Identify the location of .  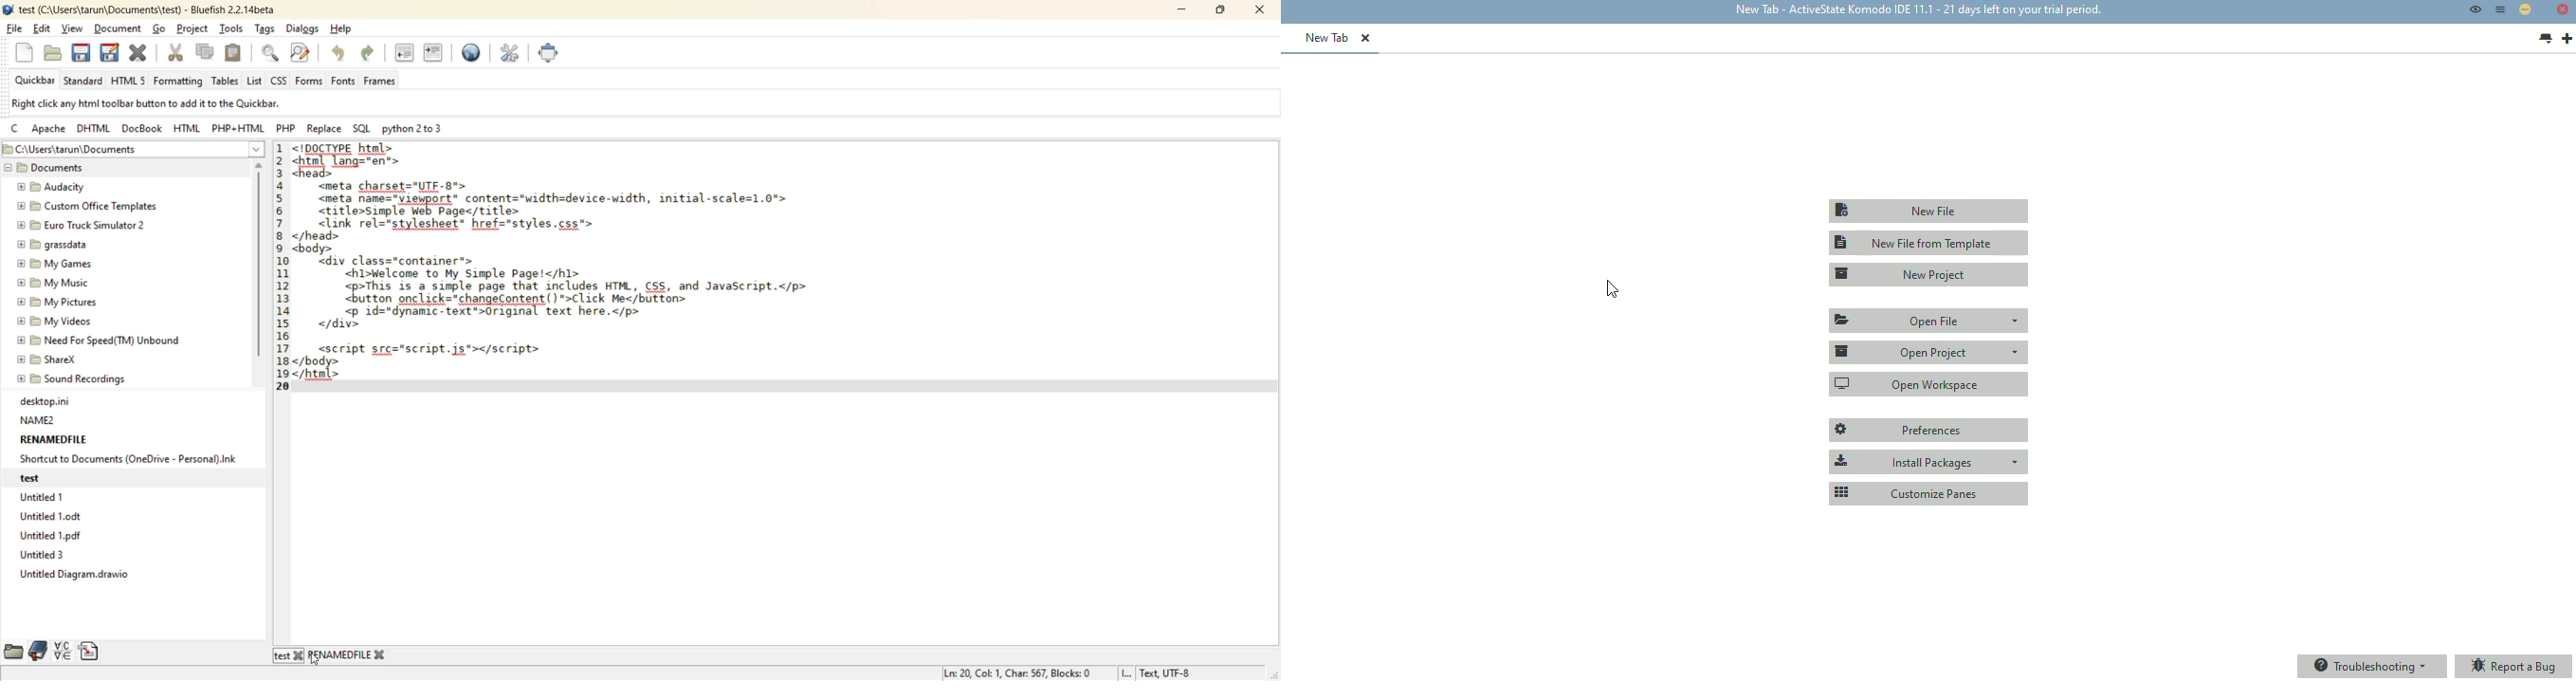
(300, 656).